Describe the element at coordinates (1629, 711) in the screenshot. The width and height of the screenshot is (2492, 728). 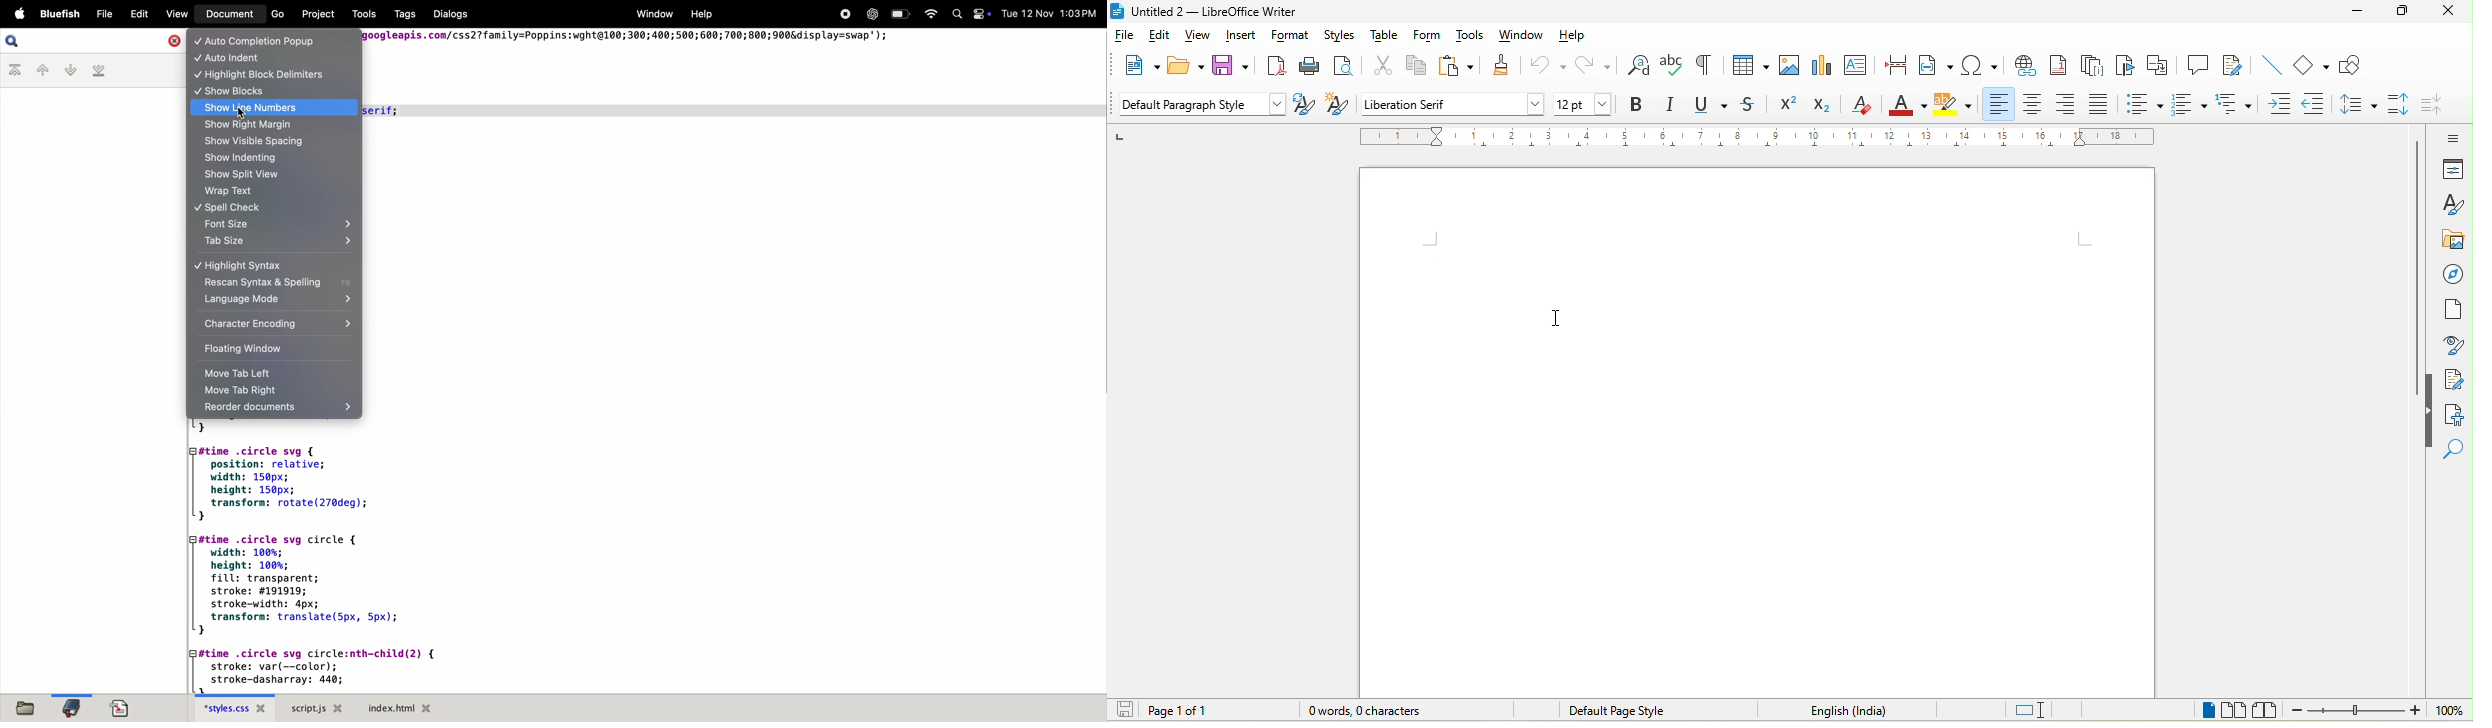
I see `default page style` at that location.